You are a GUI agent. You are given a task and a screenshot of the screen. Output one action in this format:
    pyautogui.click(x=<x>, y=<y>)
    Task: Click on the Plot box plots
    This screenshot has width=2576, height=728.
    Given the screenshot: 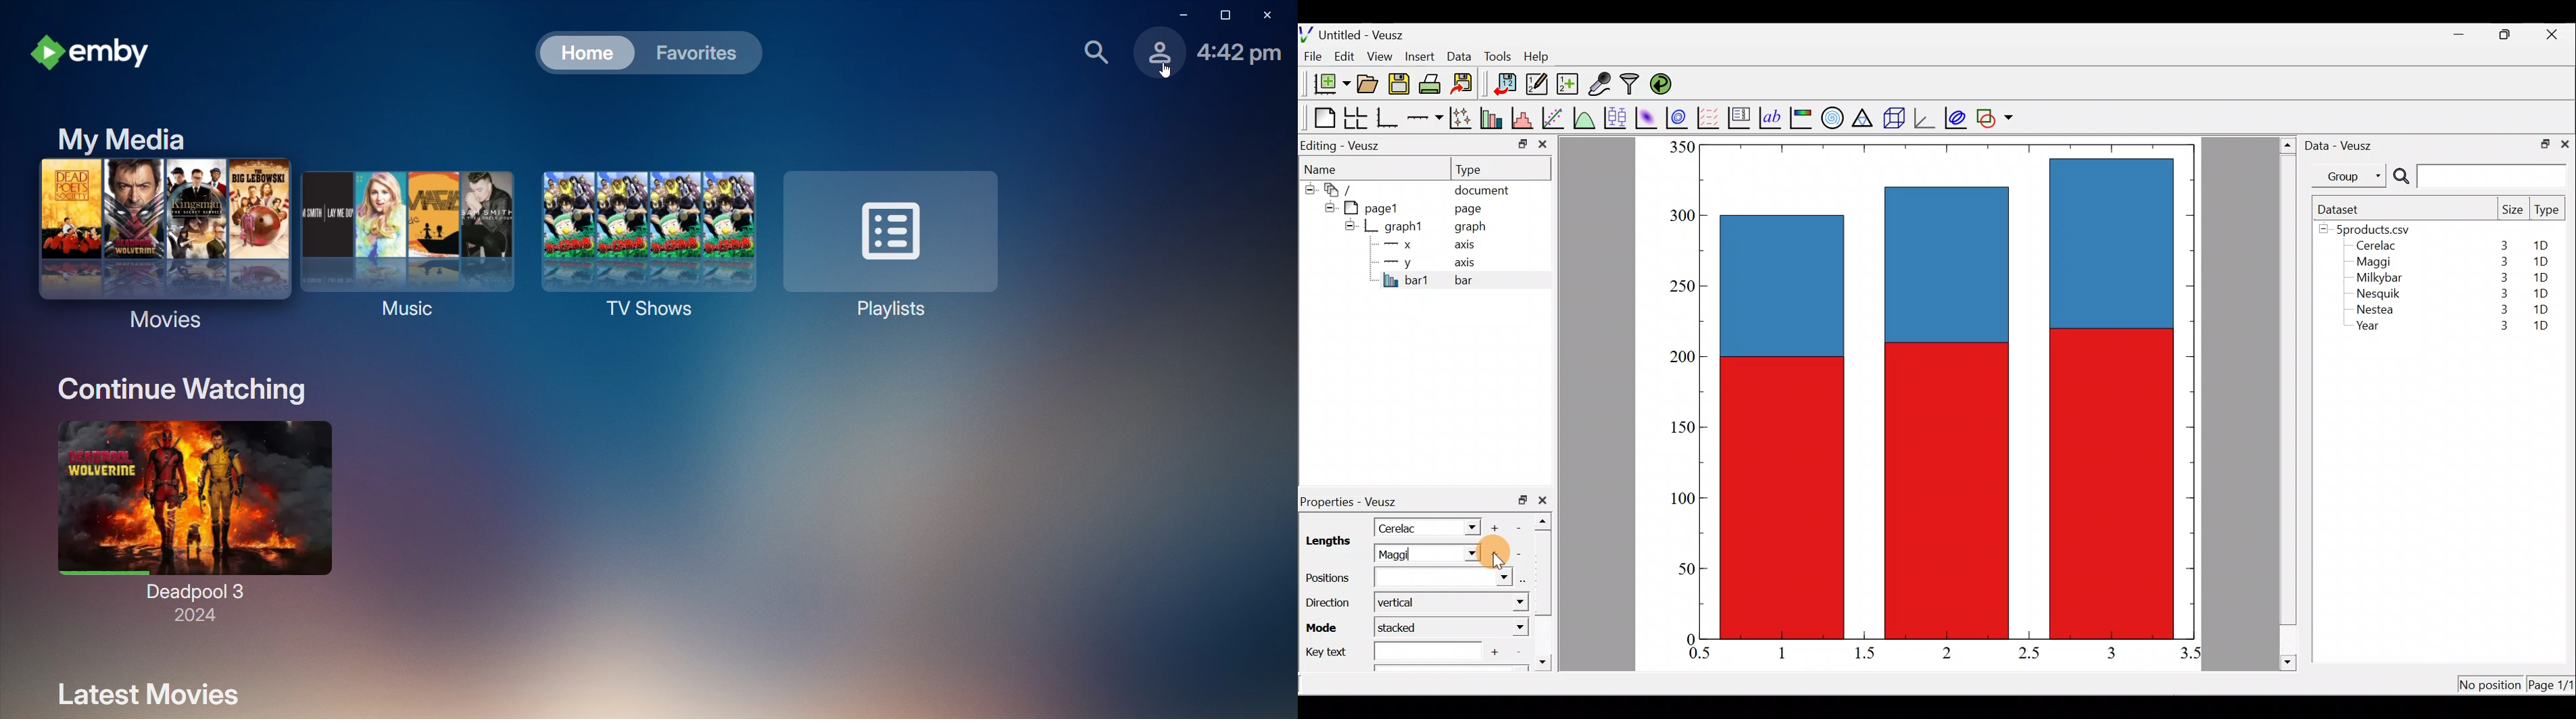 What is the action you would take?
    pyautogui.click(x=1617, y=117)
    